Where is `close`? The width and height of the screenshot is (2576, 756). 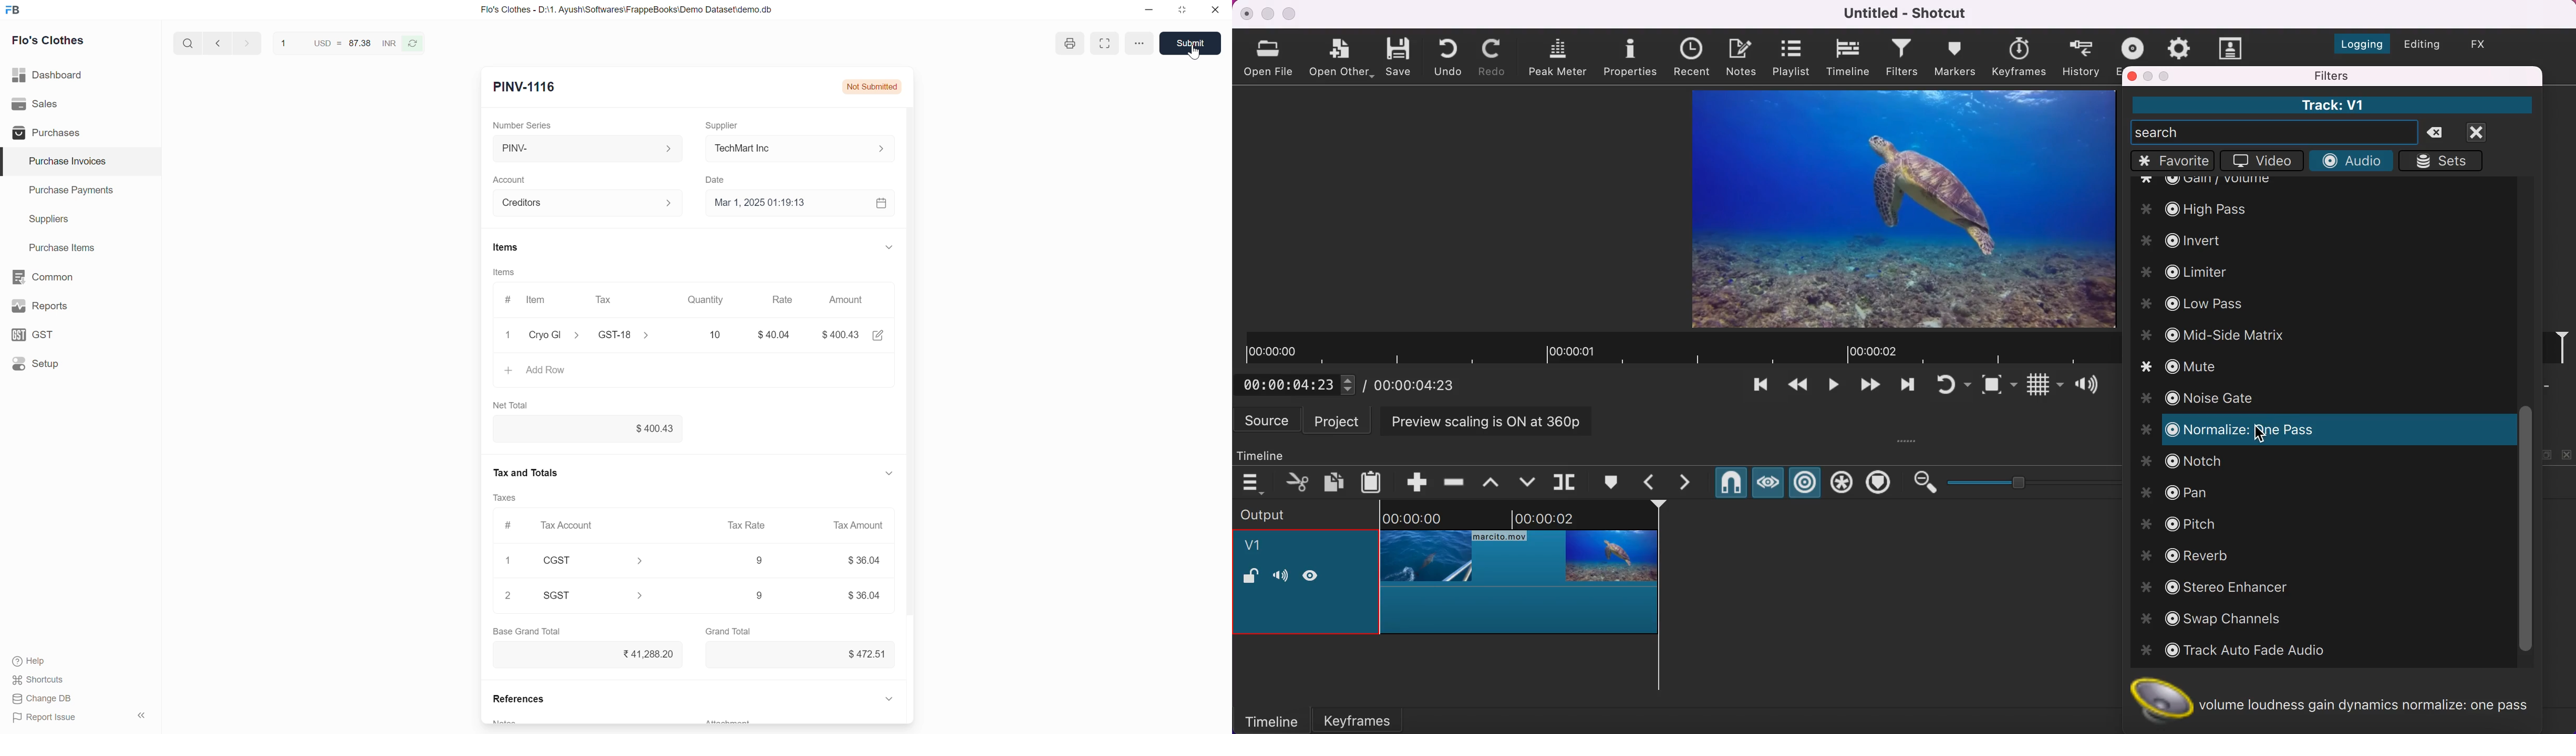 close is located at coordinates (1215, 12).